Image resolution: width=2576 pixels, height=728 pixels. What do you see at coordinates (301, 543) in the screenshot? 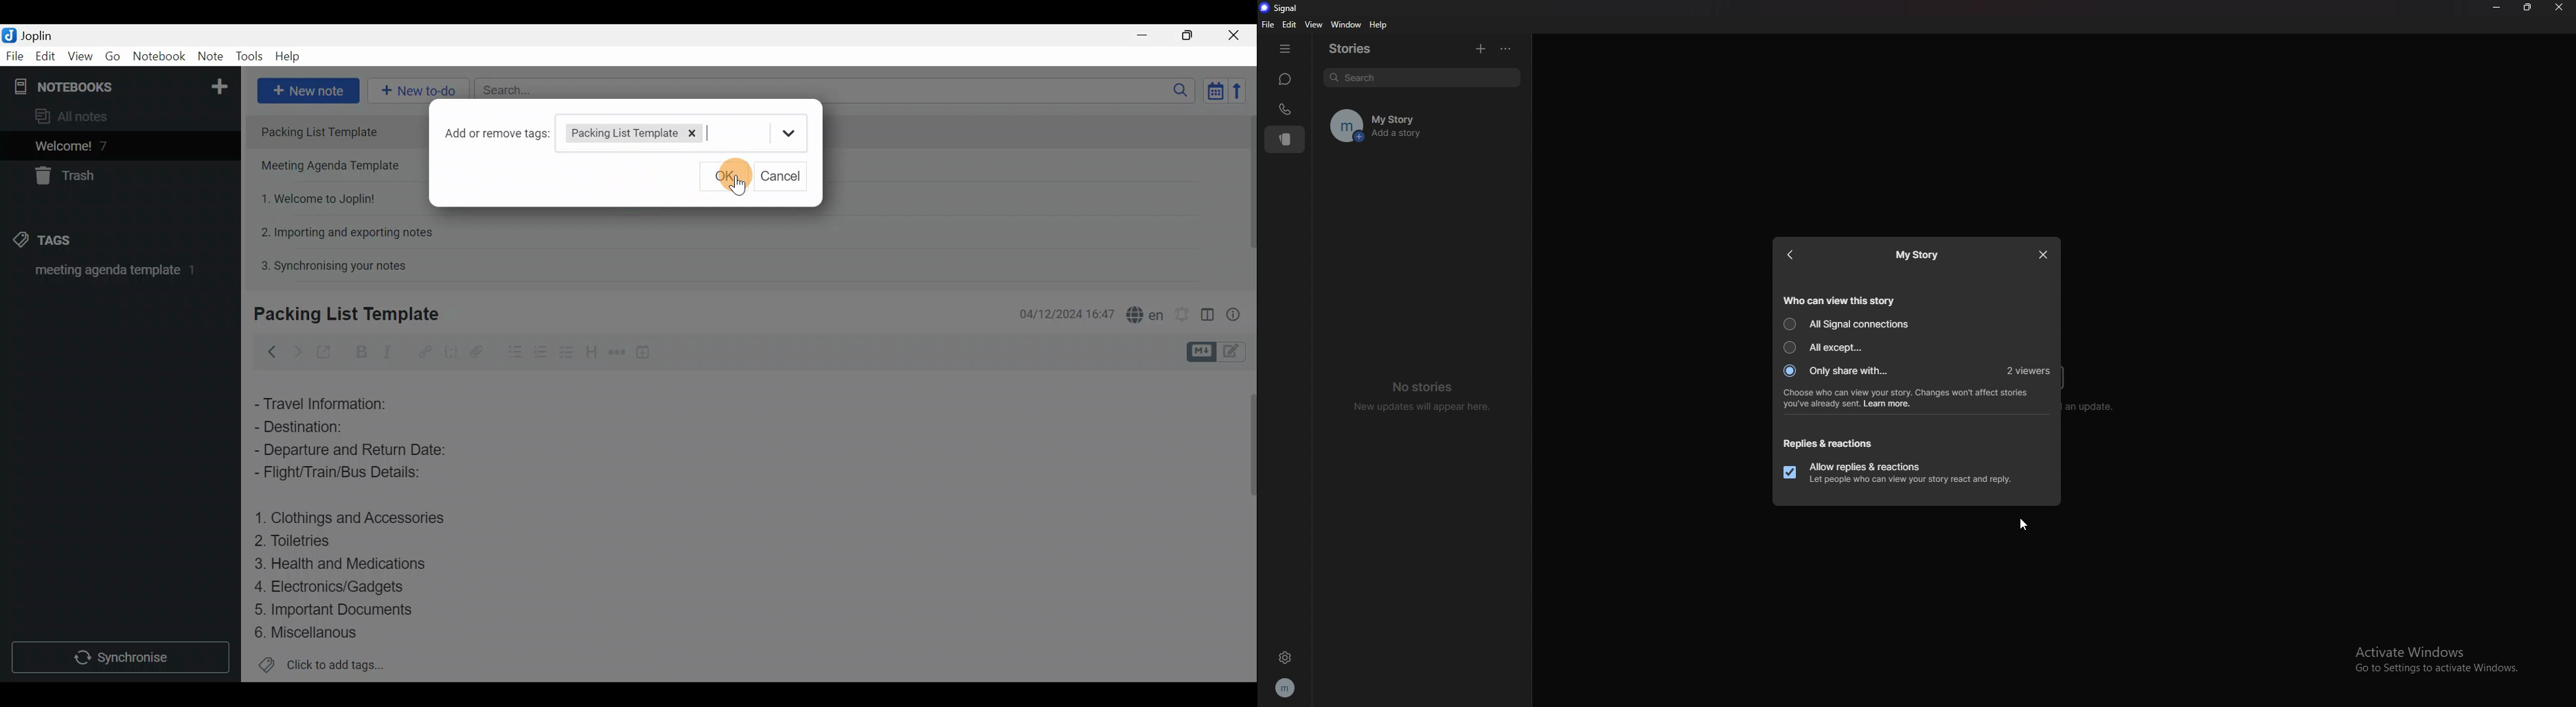
I see `Toiletries` at bounding box center [301, 543].